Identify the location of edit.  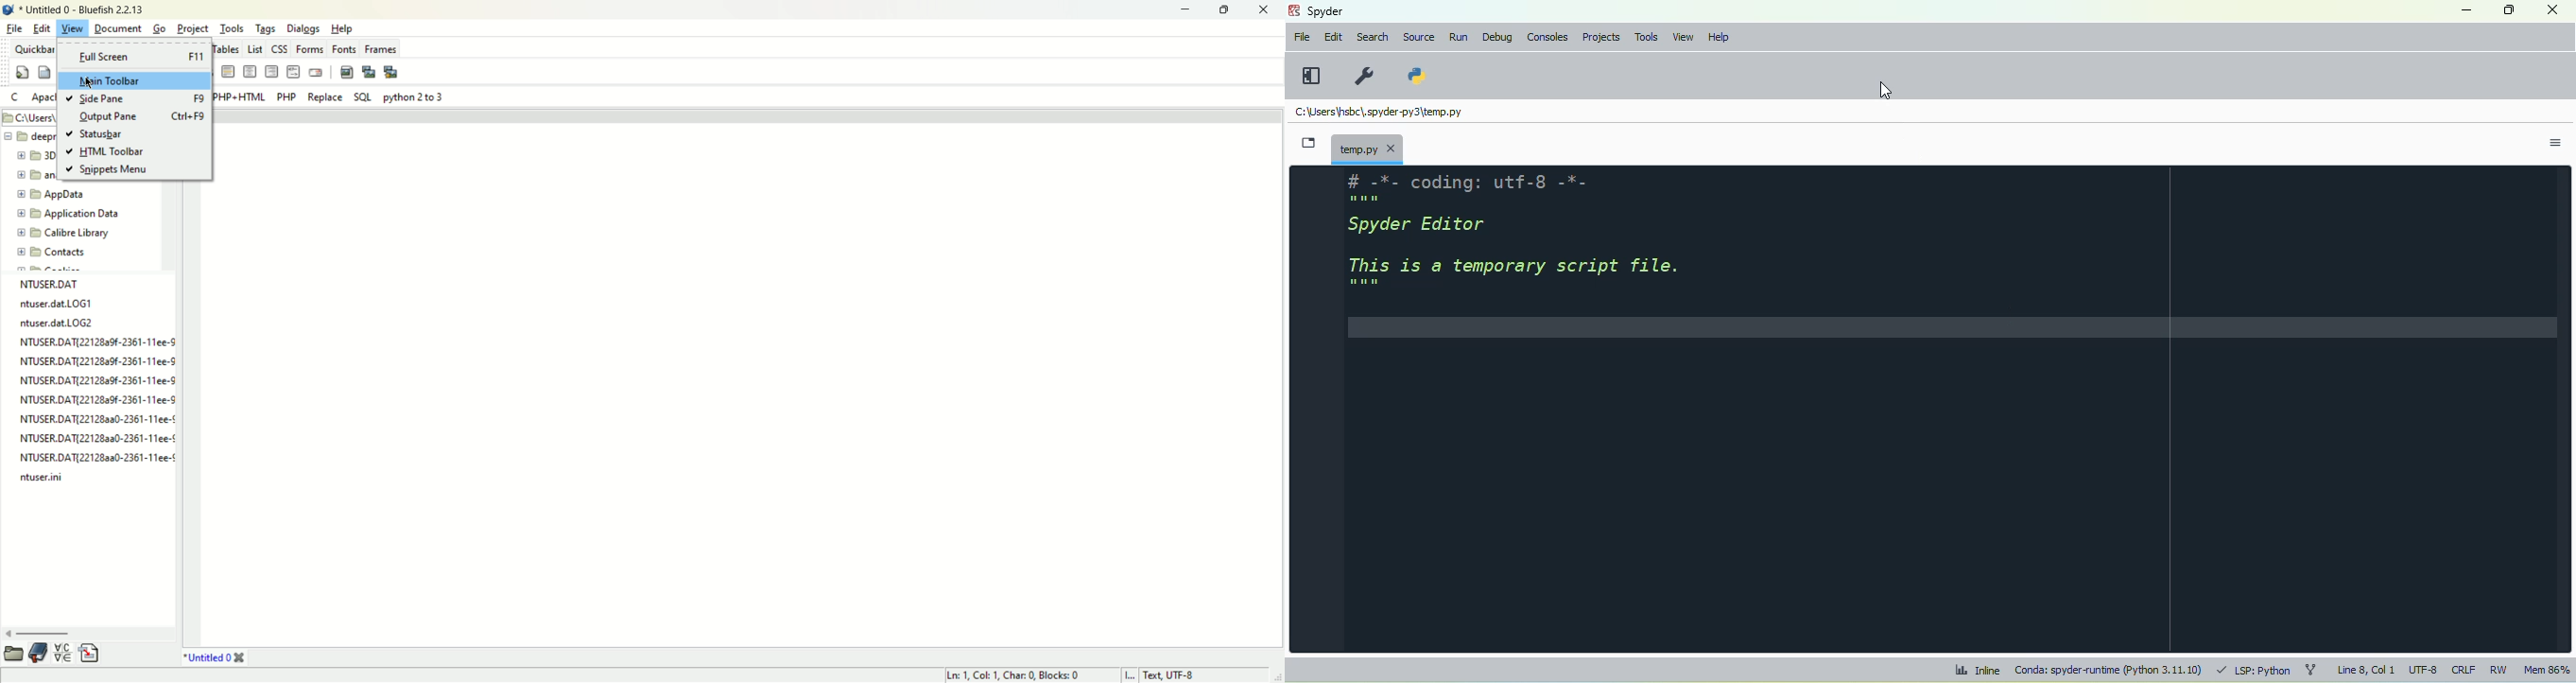
(43, 28).